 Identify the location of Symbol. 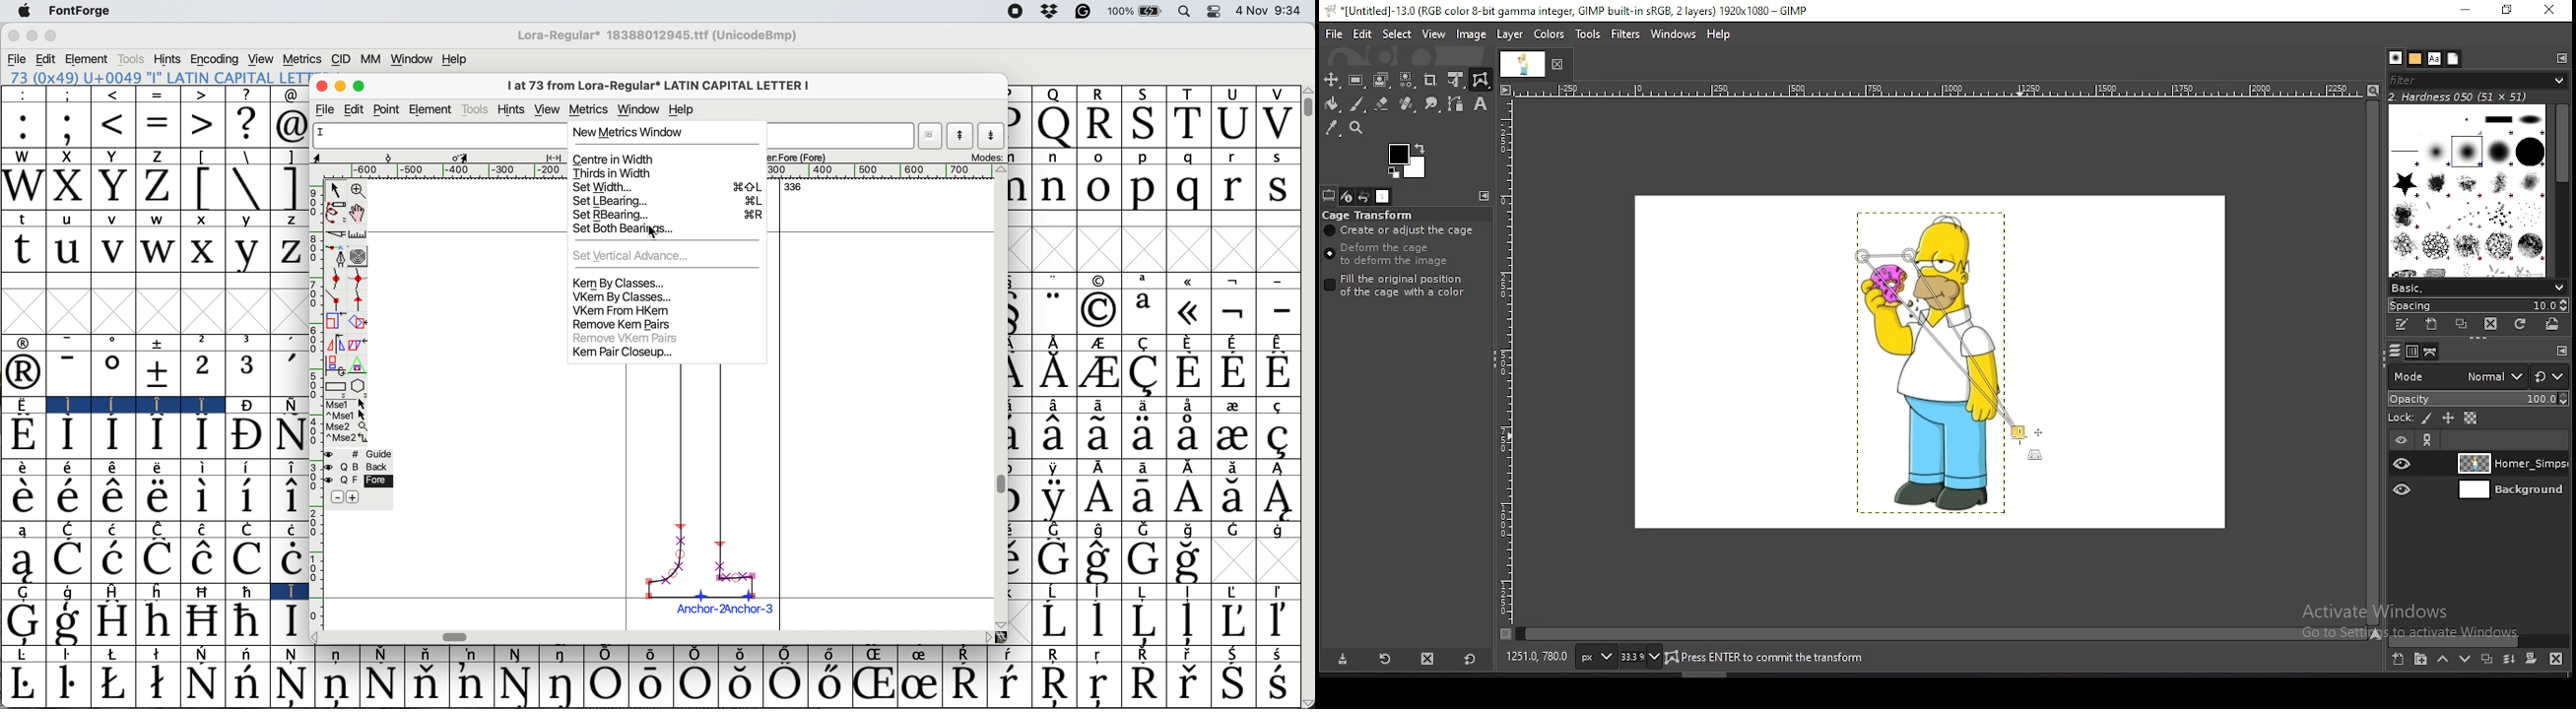
(251, 529).